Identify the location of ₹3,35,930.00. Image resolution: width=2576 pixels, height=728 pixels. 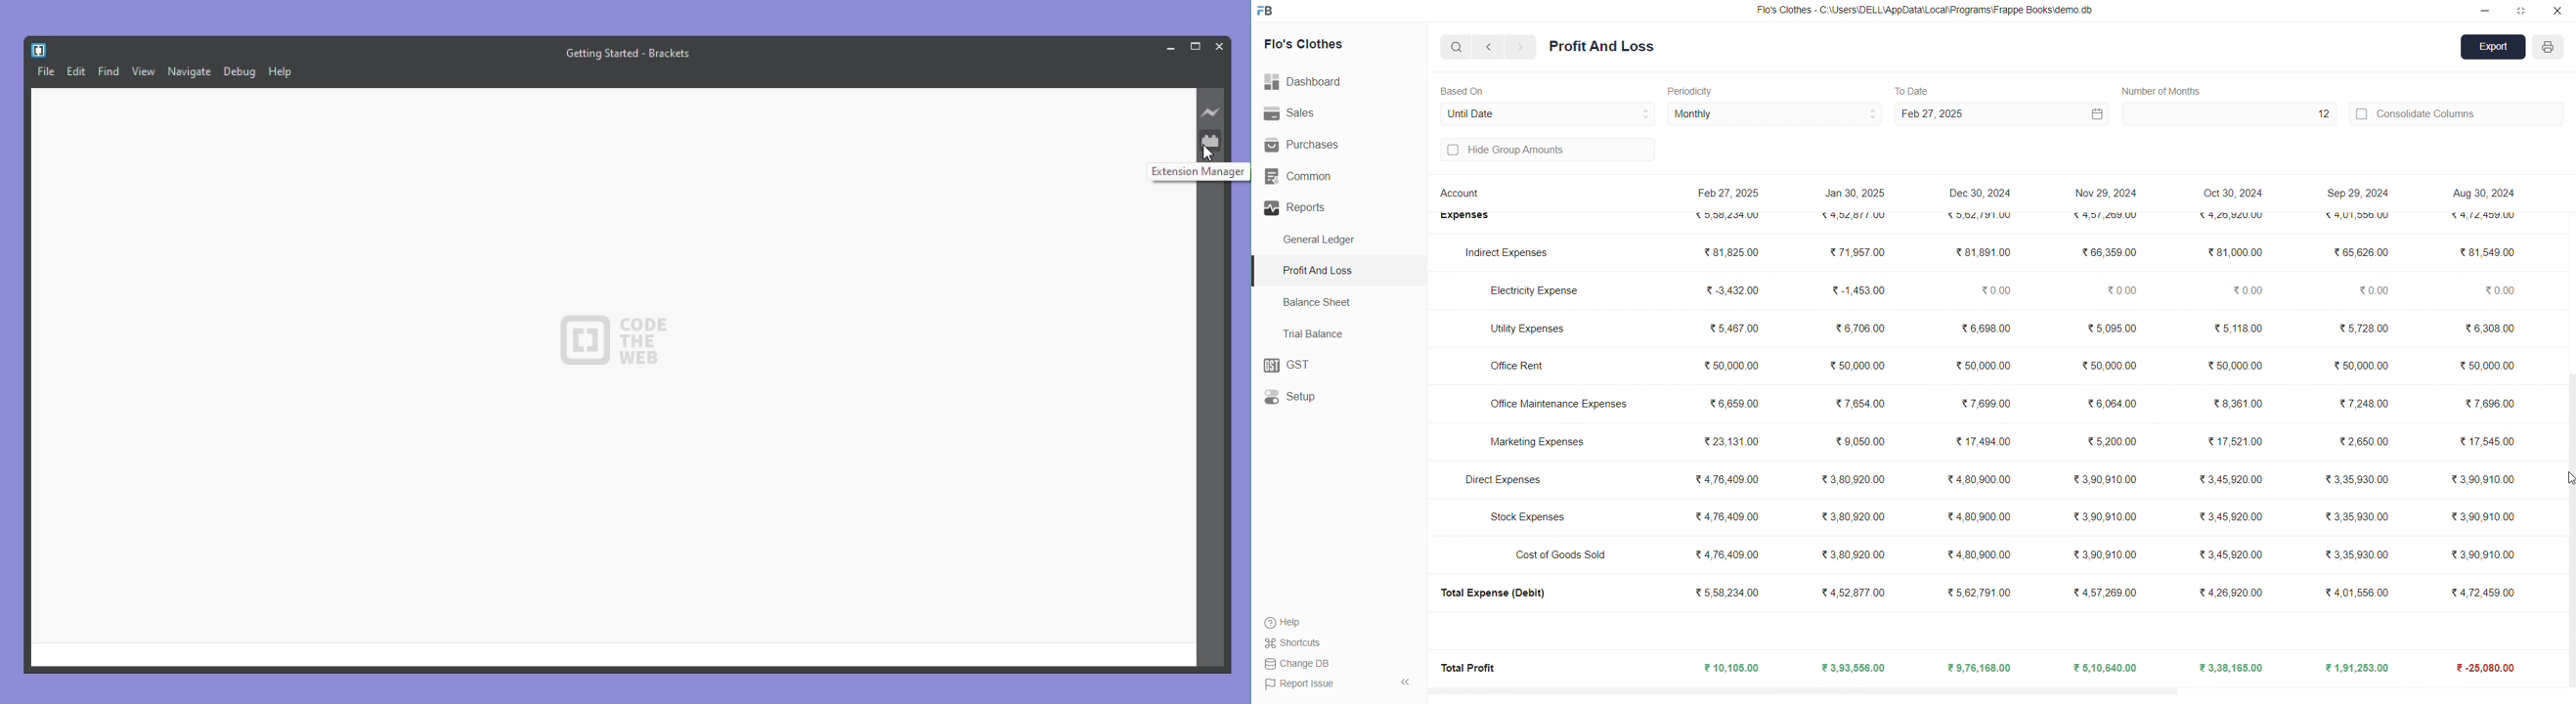
(2351, 479).